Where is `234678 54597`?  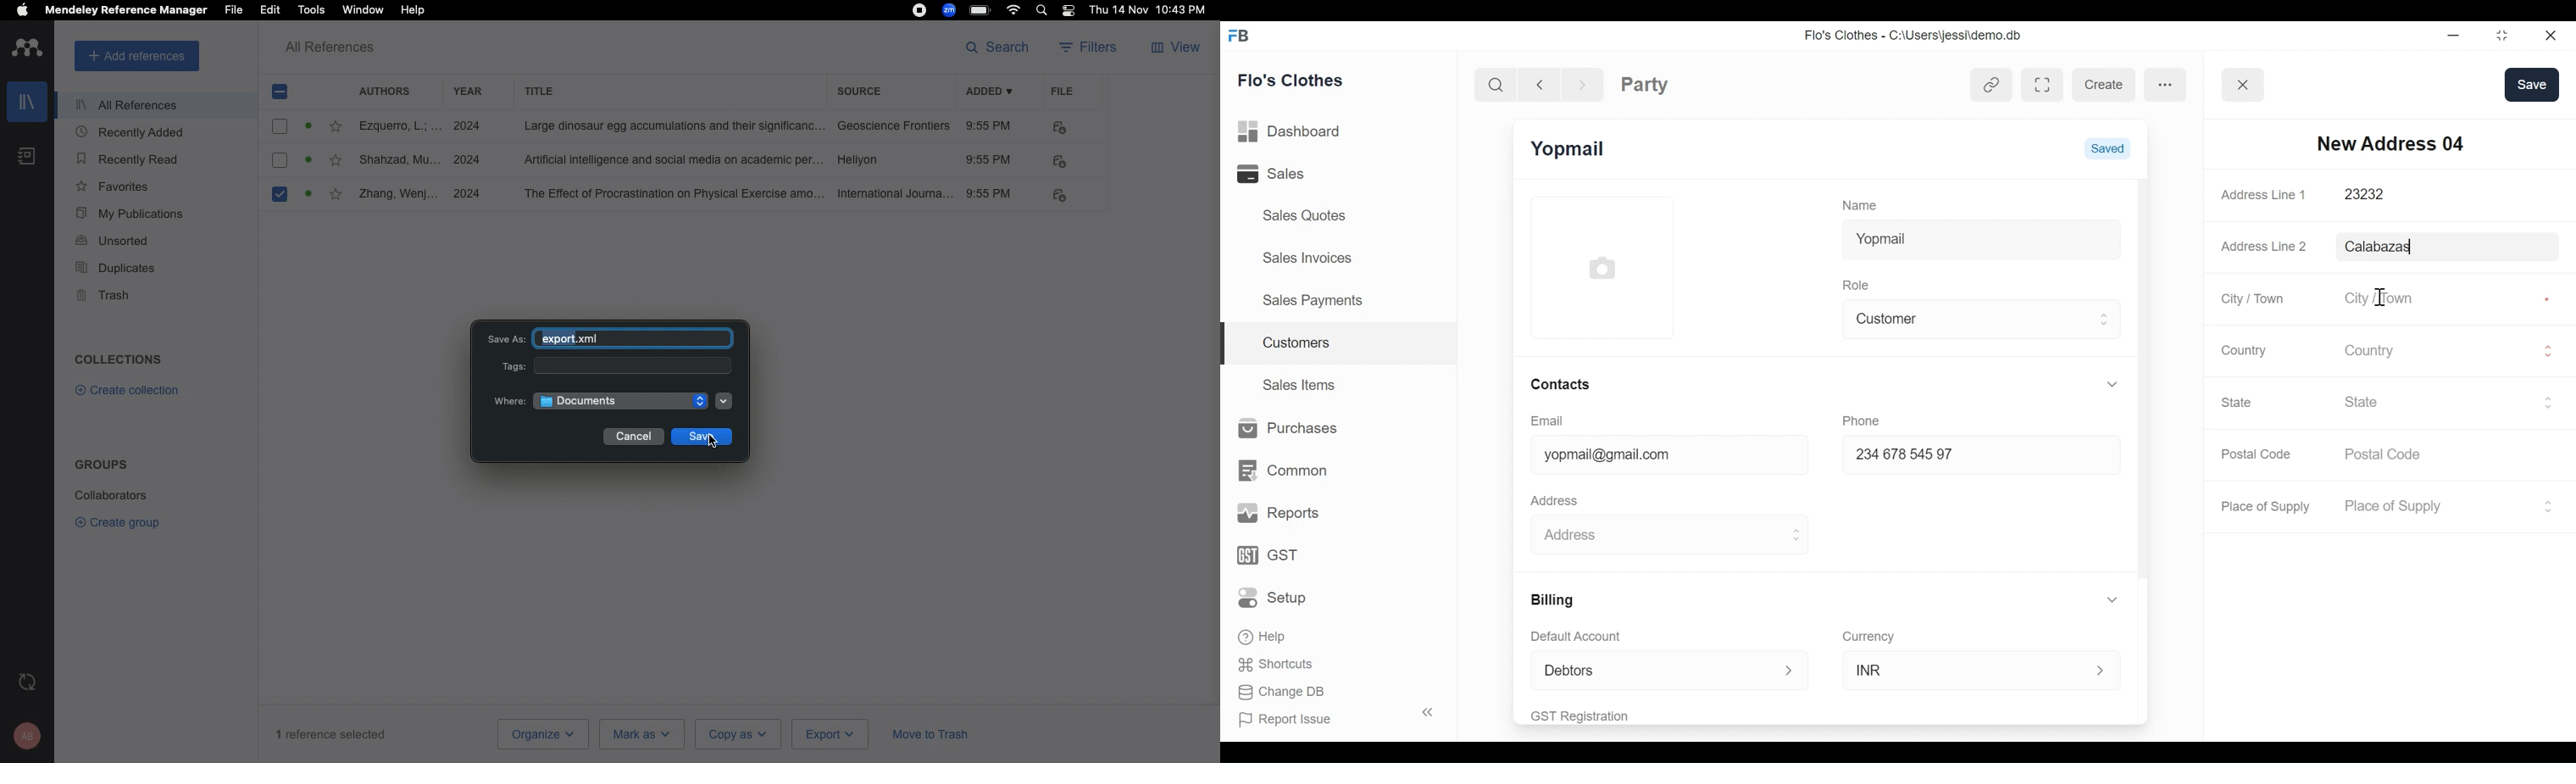 234678 54597 is located at coordinates (1967, 456).